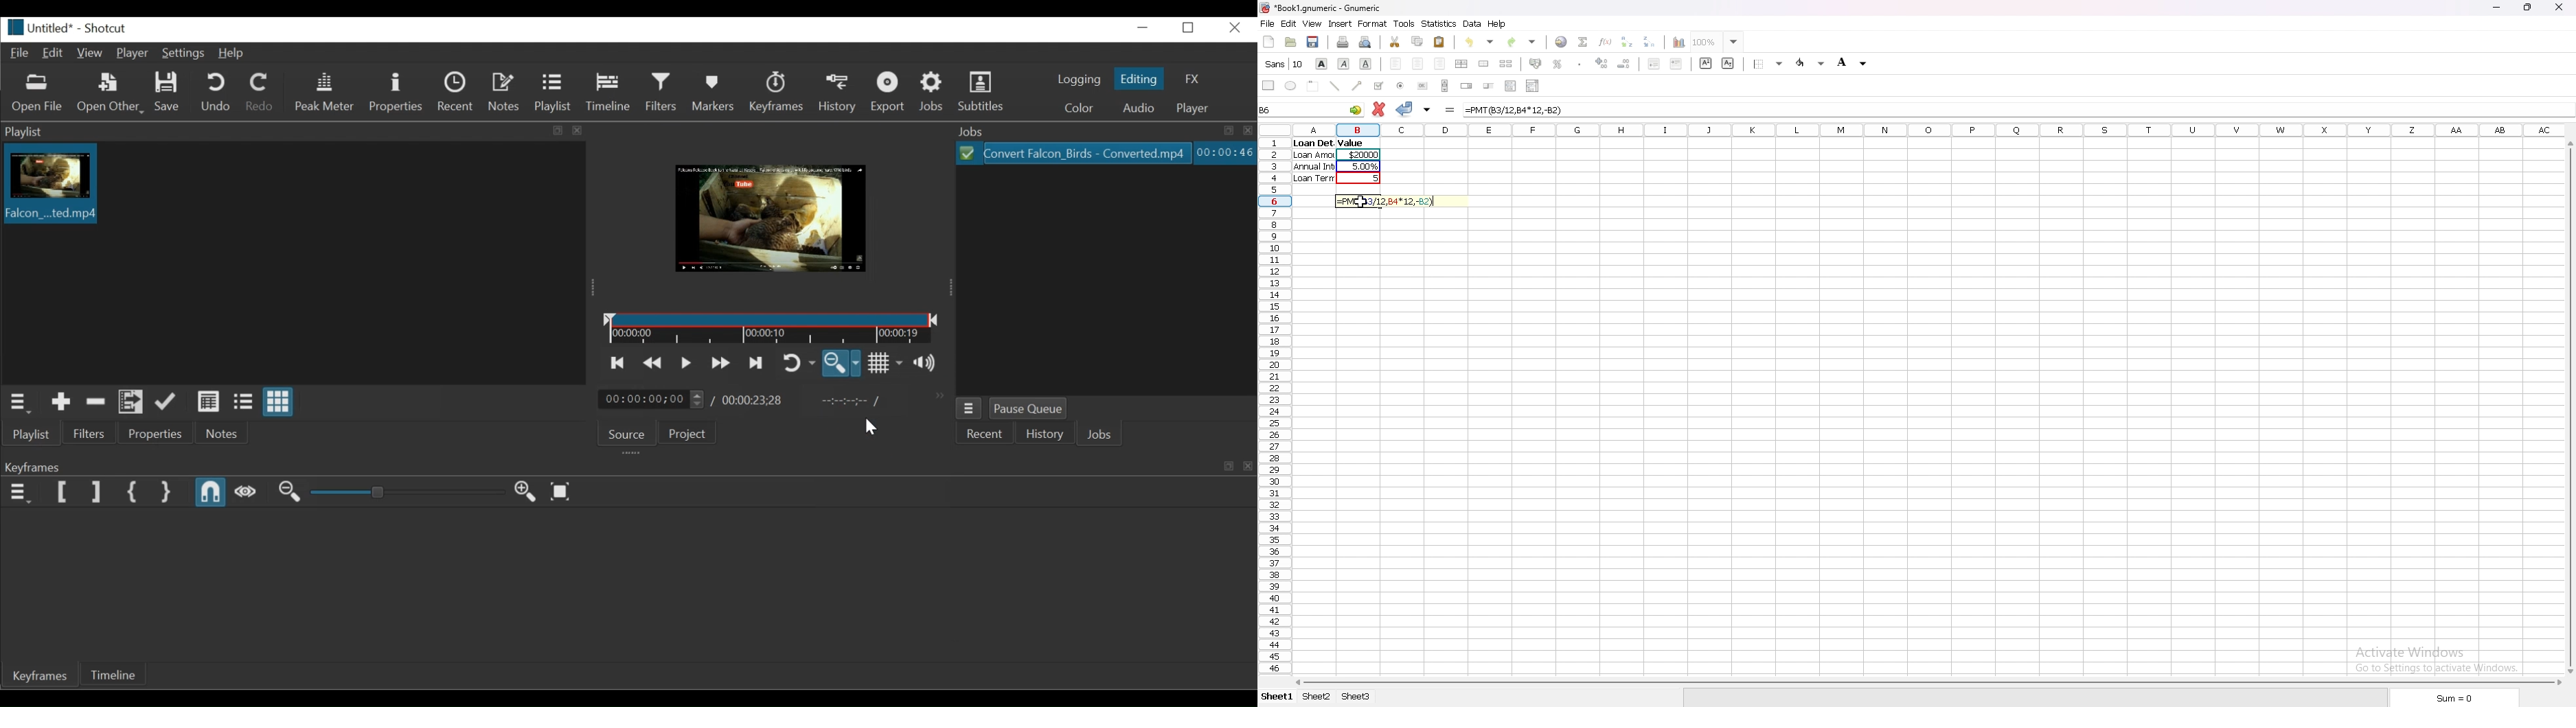  I want to click on print preview, so click(1366, 41).